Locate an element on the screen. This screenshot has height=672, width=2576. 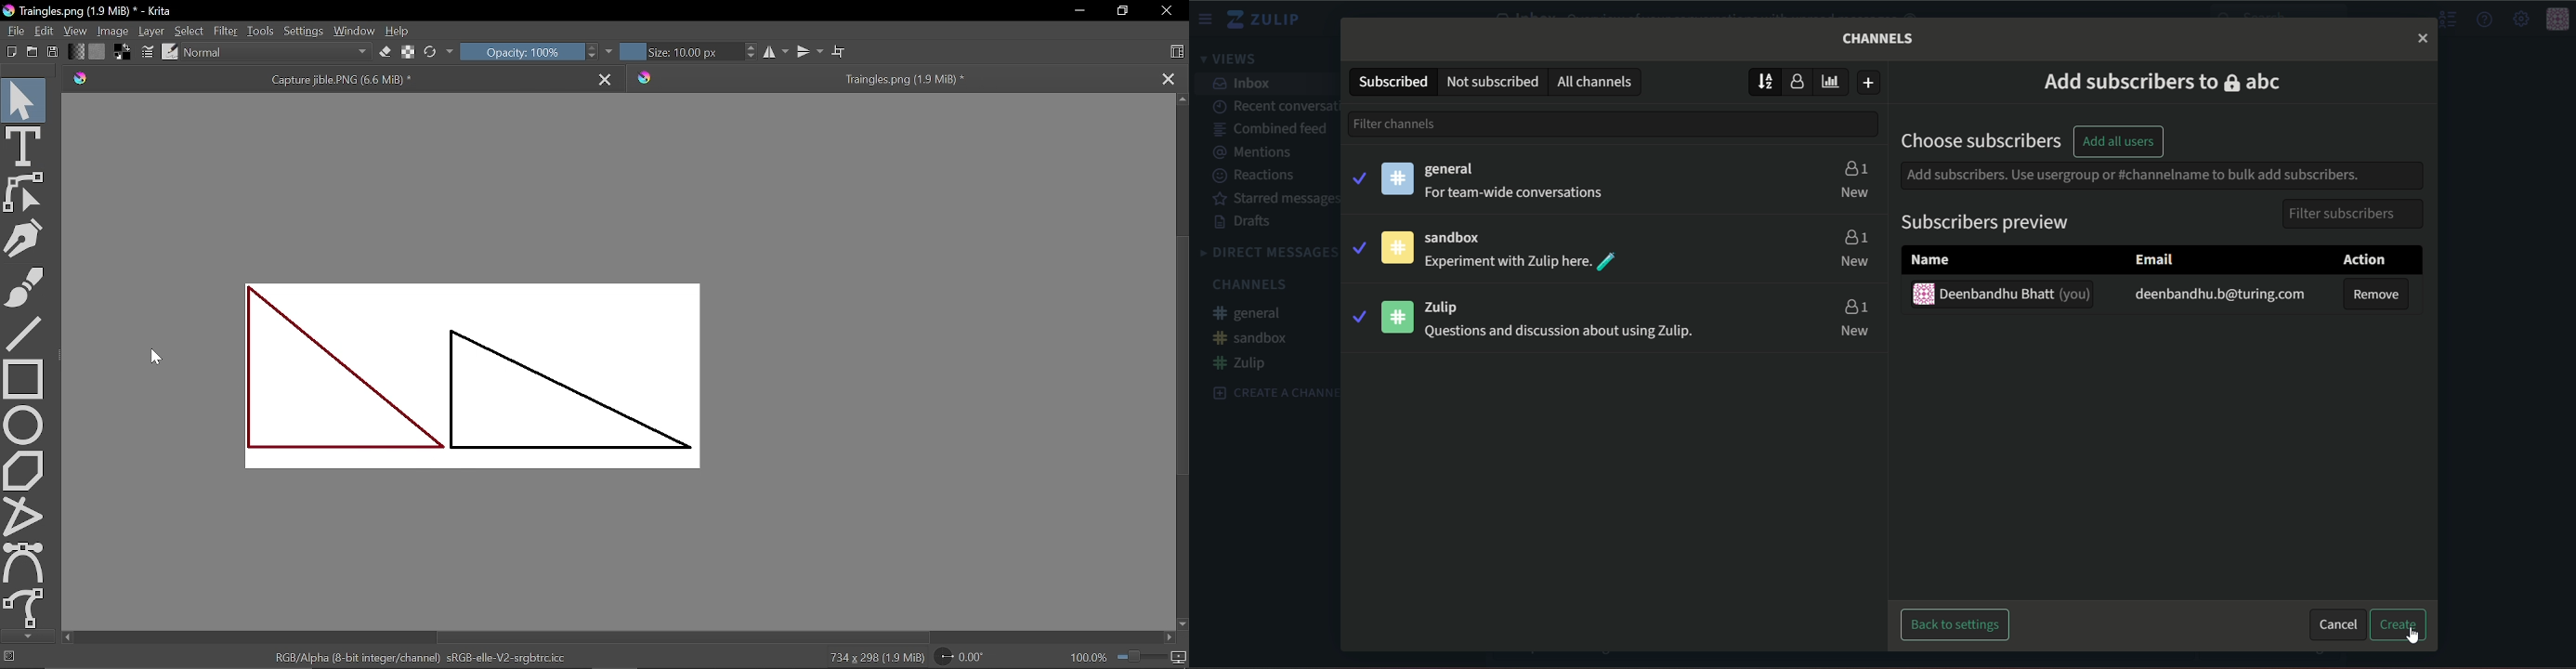
choose brush preset is located at coordinates (169, 52).